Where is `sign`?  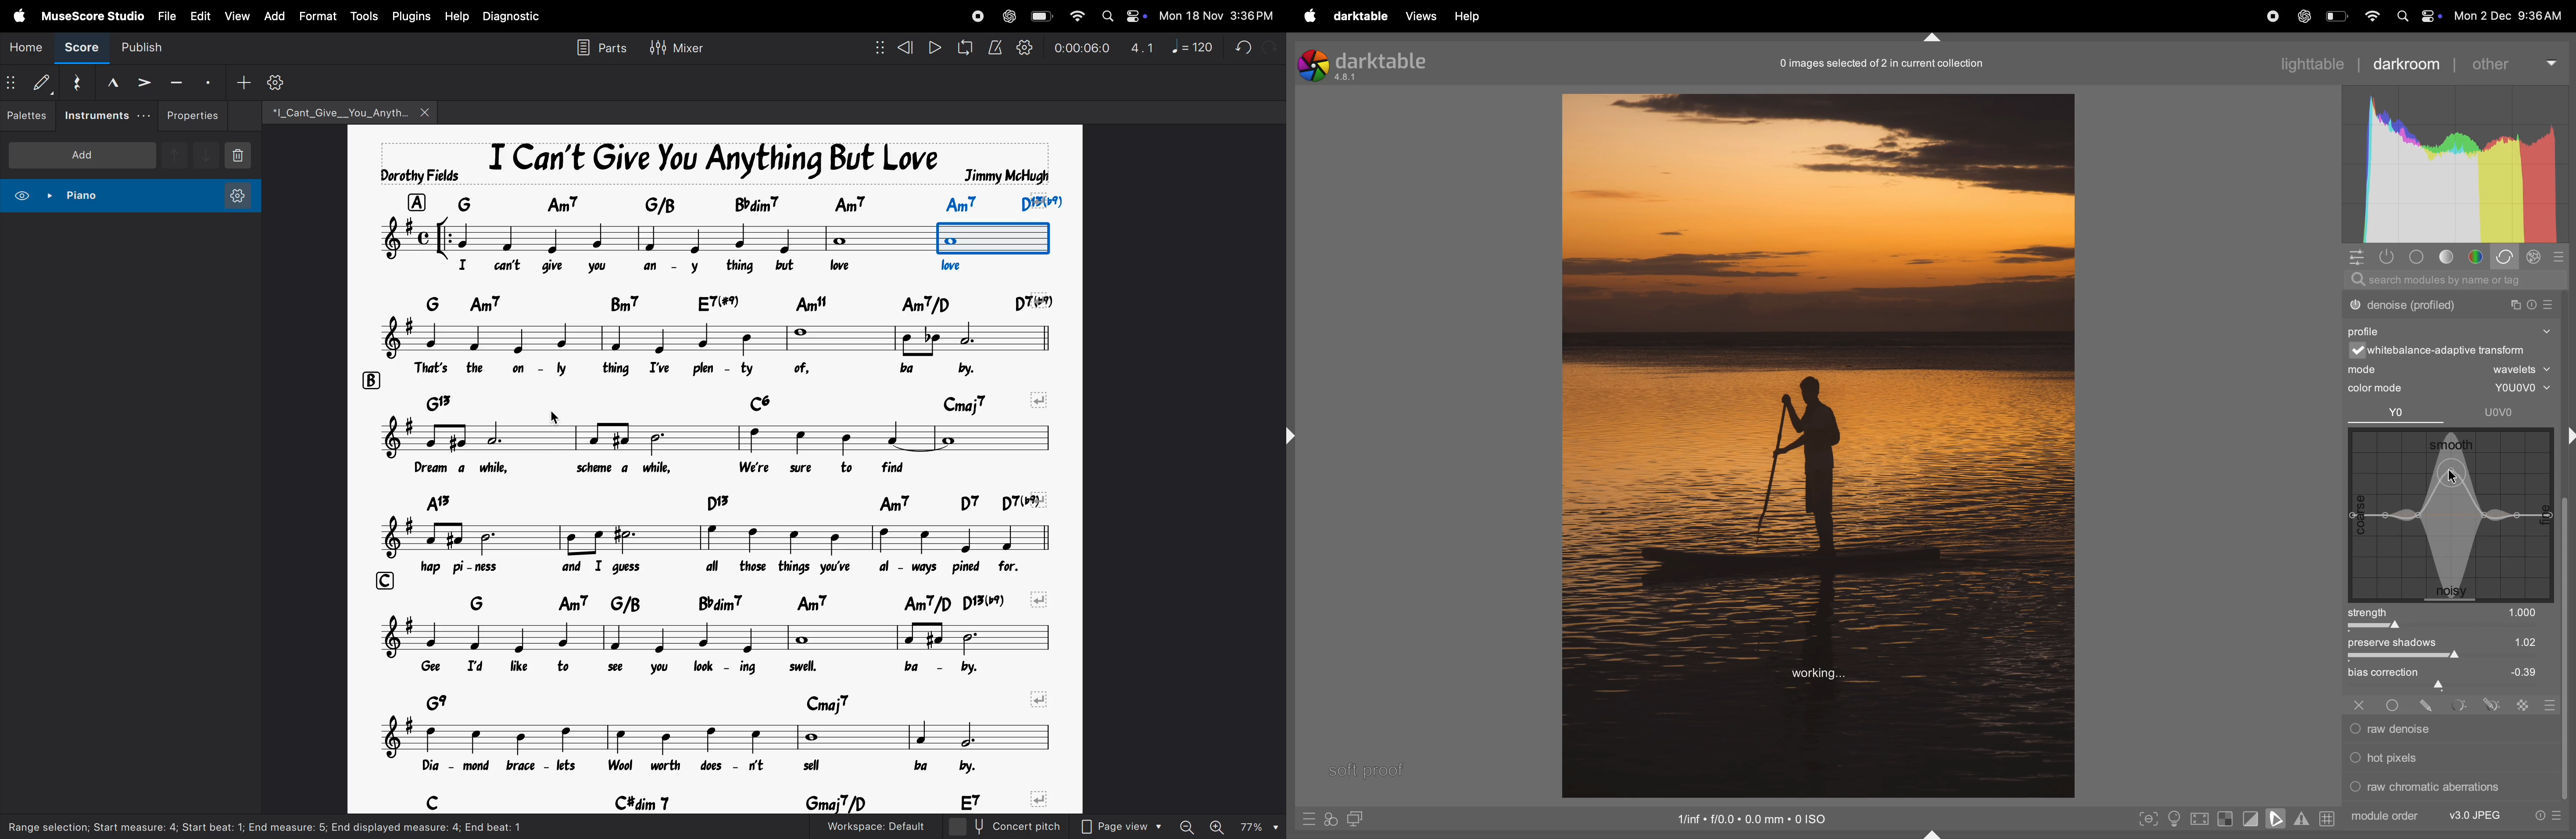 sign is located at coordinates (2523, 704).